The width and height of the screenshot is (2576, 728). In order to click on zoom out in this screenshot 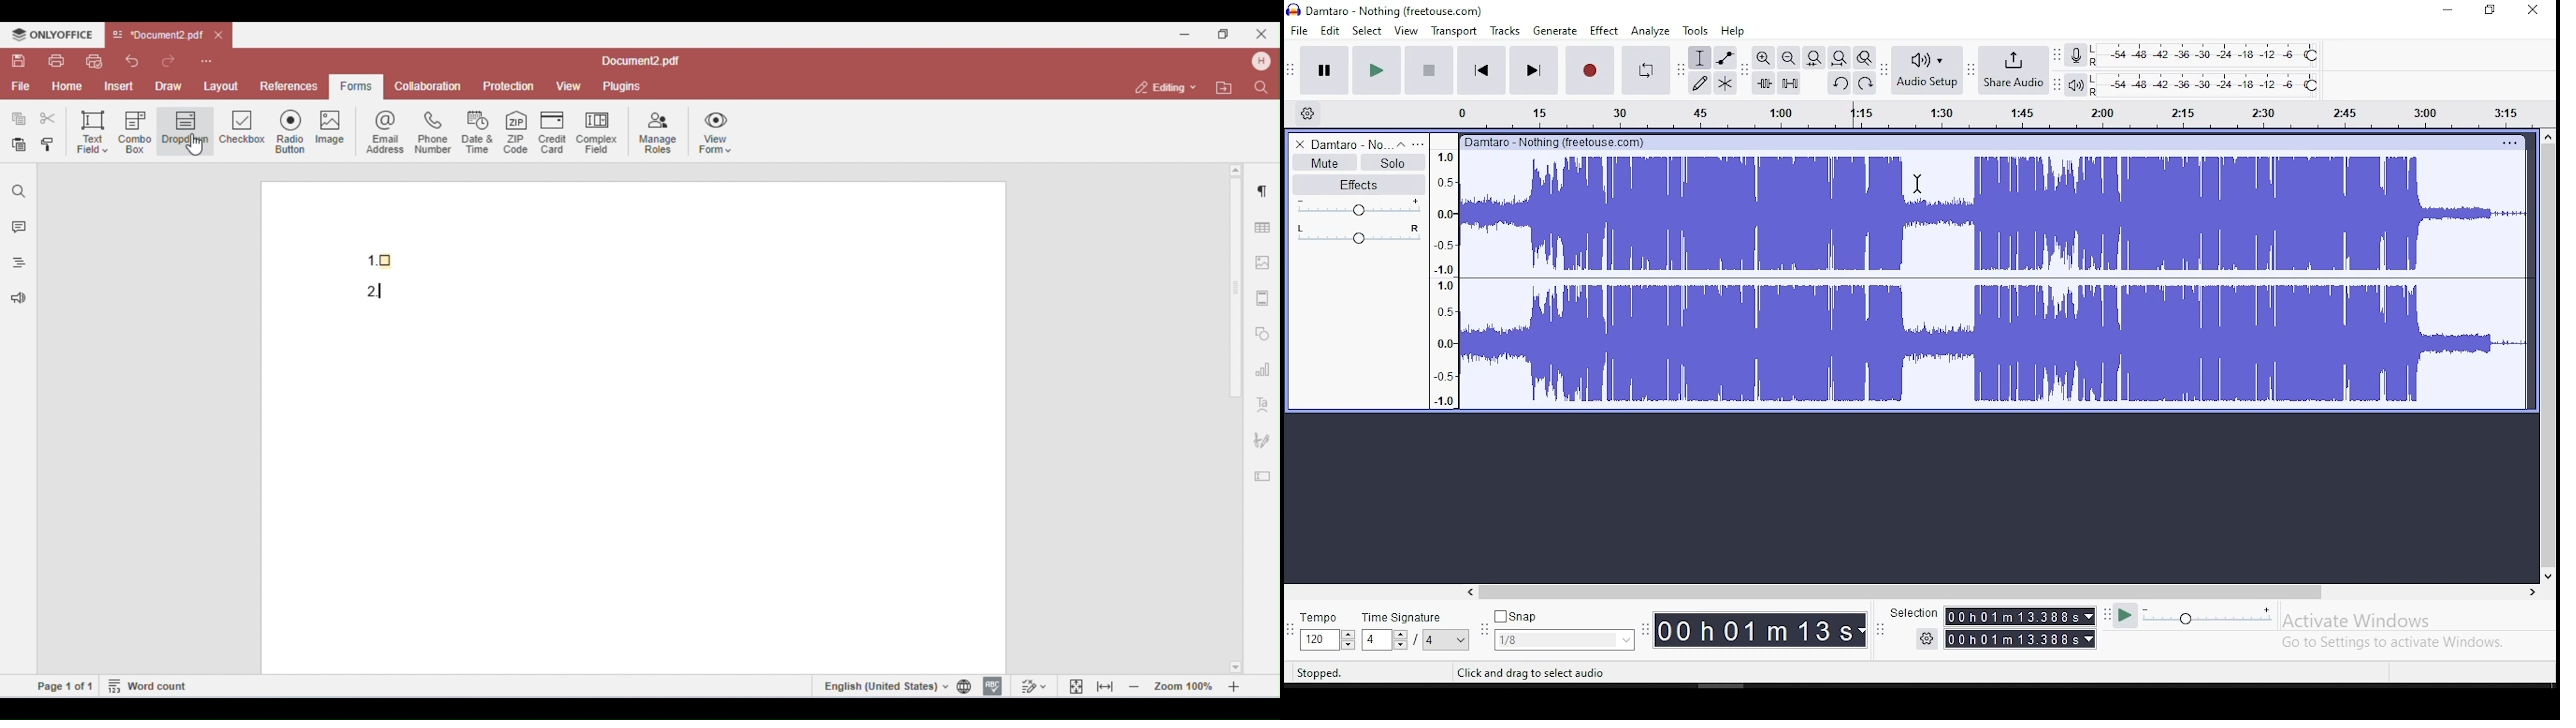, I will do `click(1788, 57)`.